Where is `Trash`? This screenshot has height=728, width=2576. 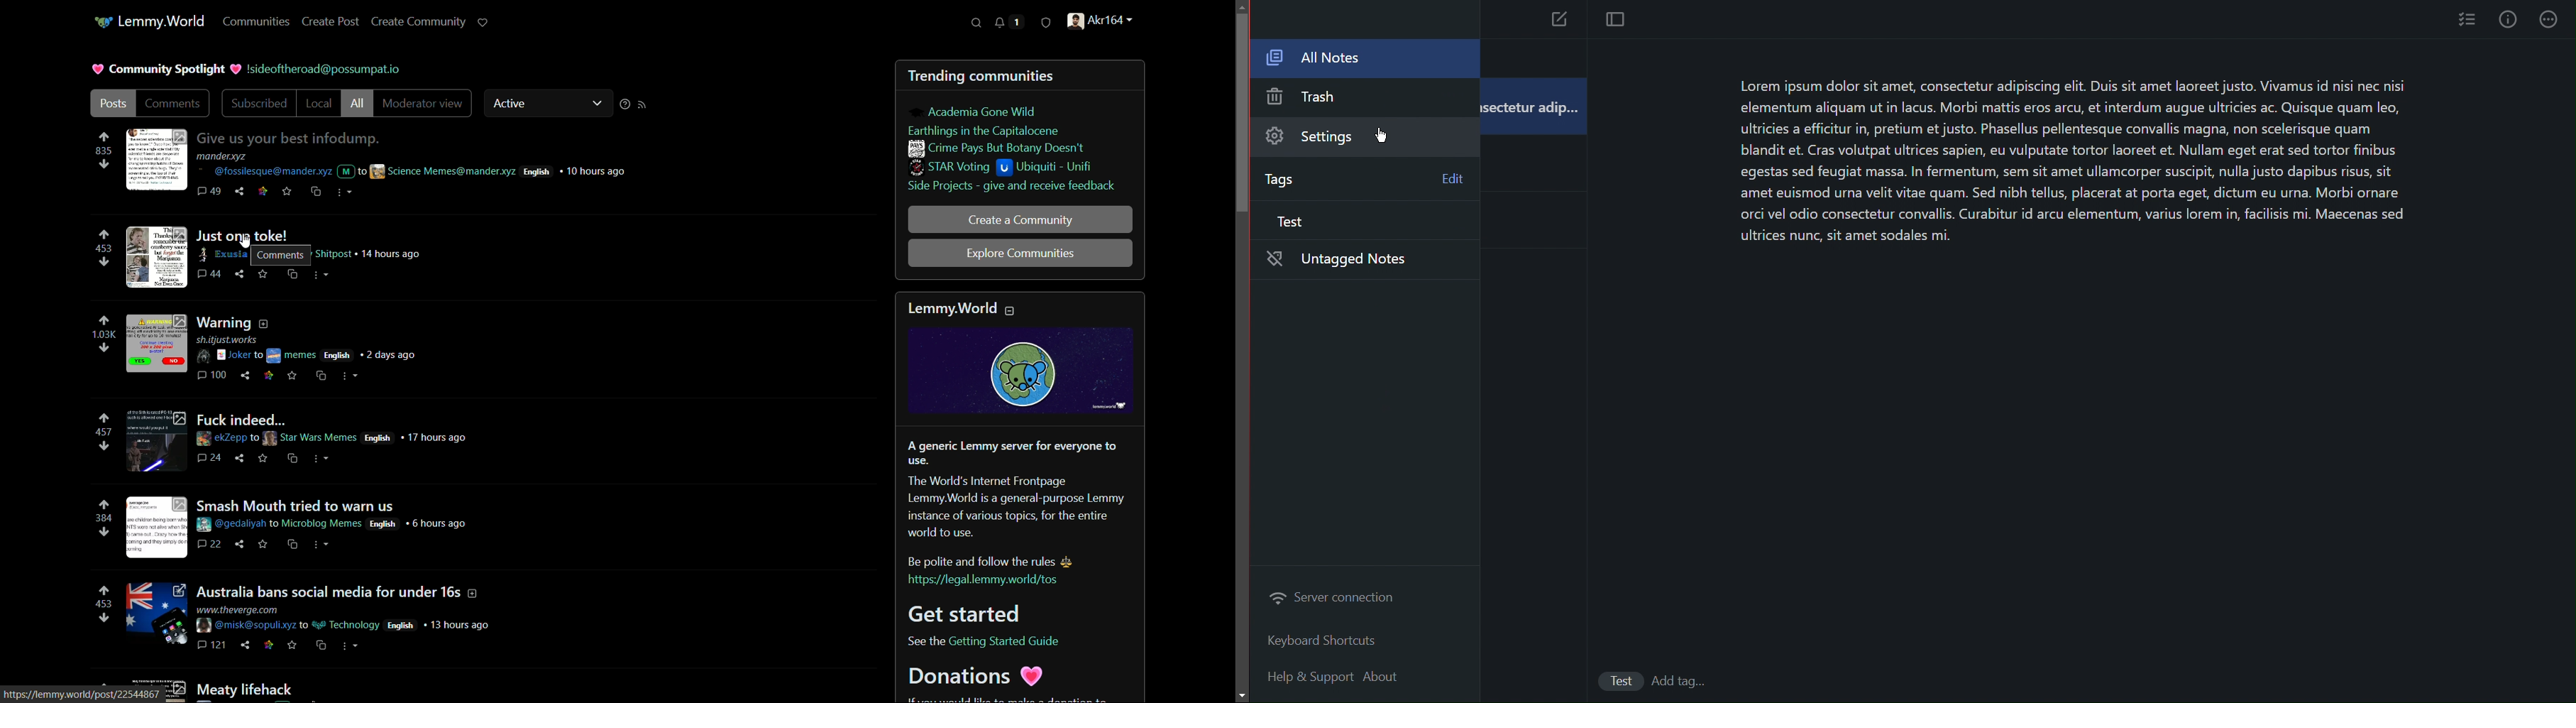 Trash is located at coordinates (1319, 100).